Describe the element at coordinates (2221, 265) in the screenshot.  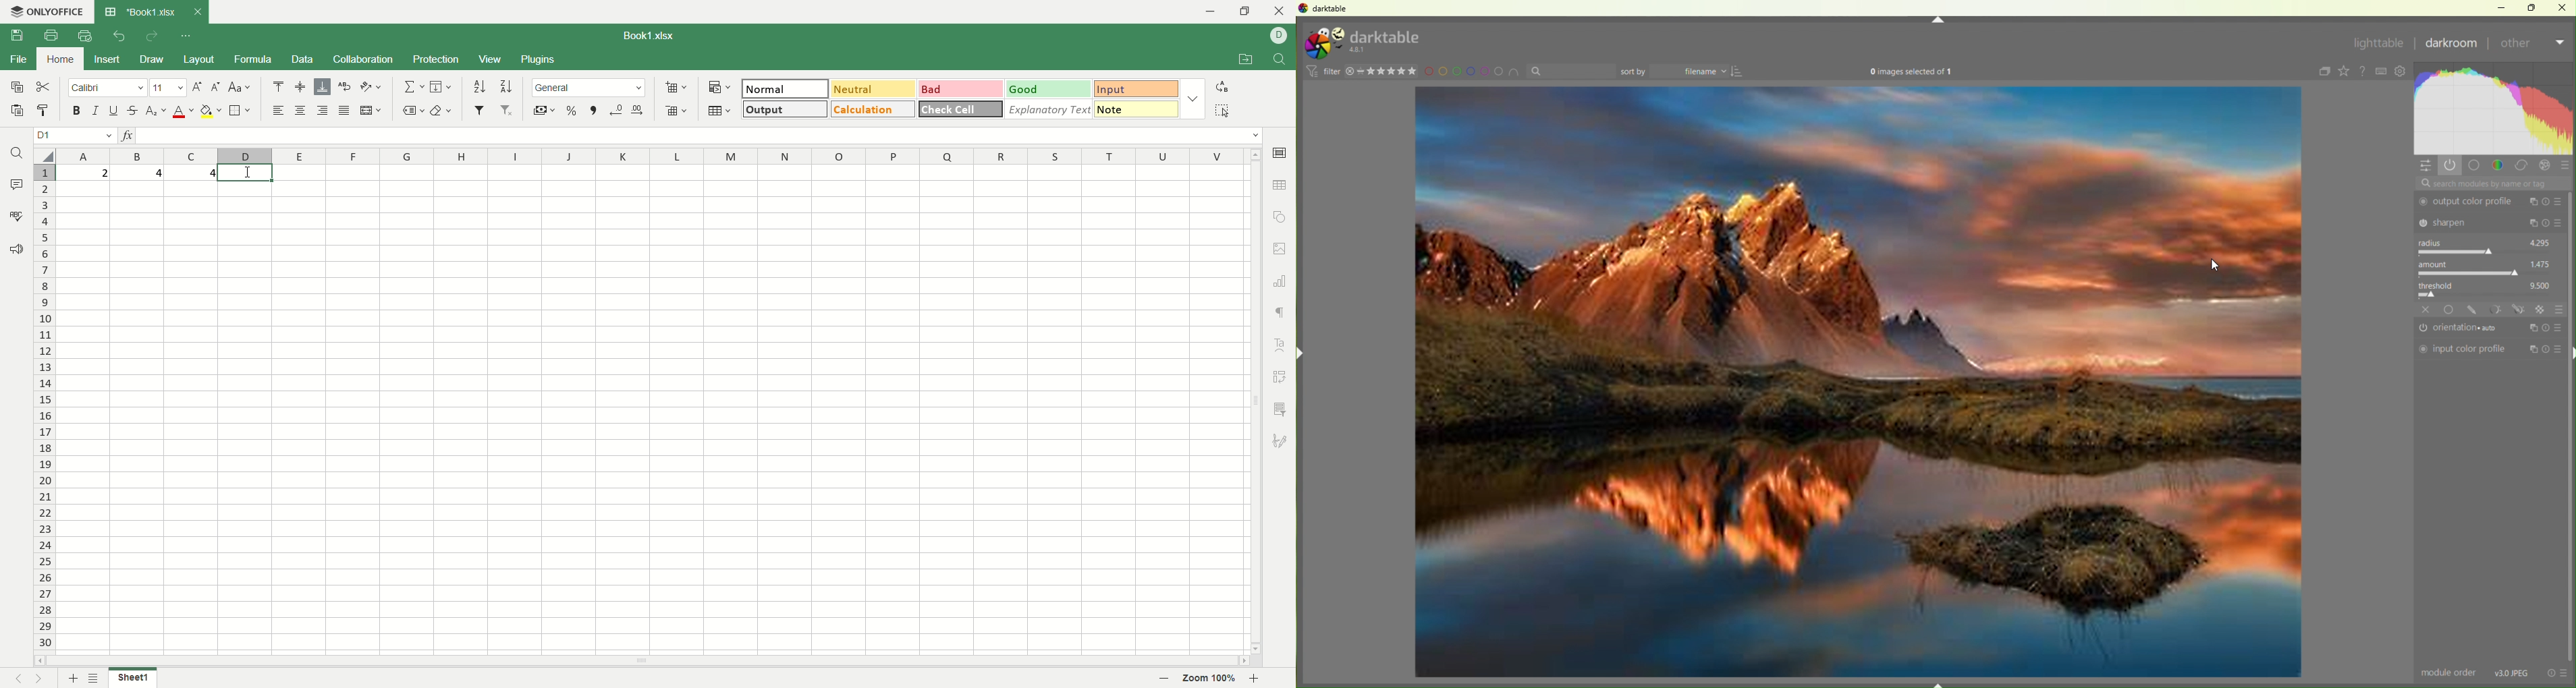
I see `Cursor` at that location.